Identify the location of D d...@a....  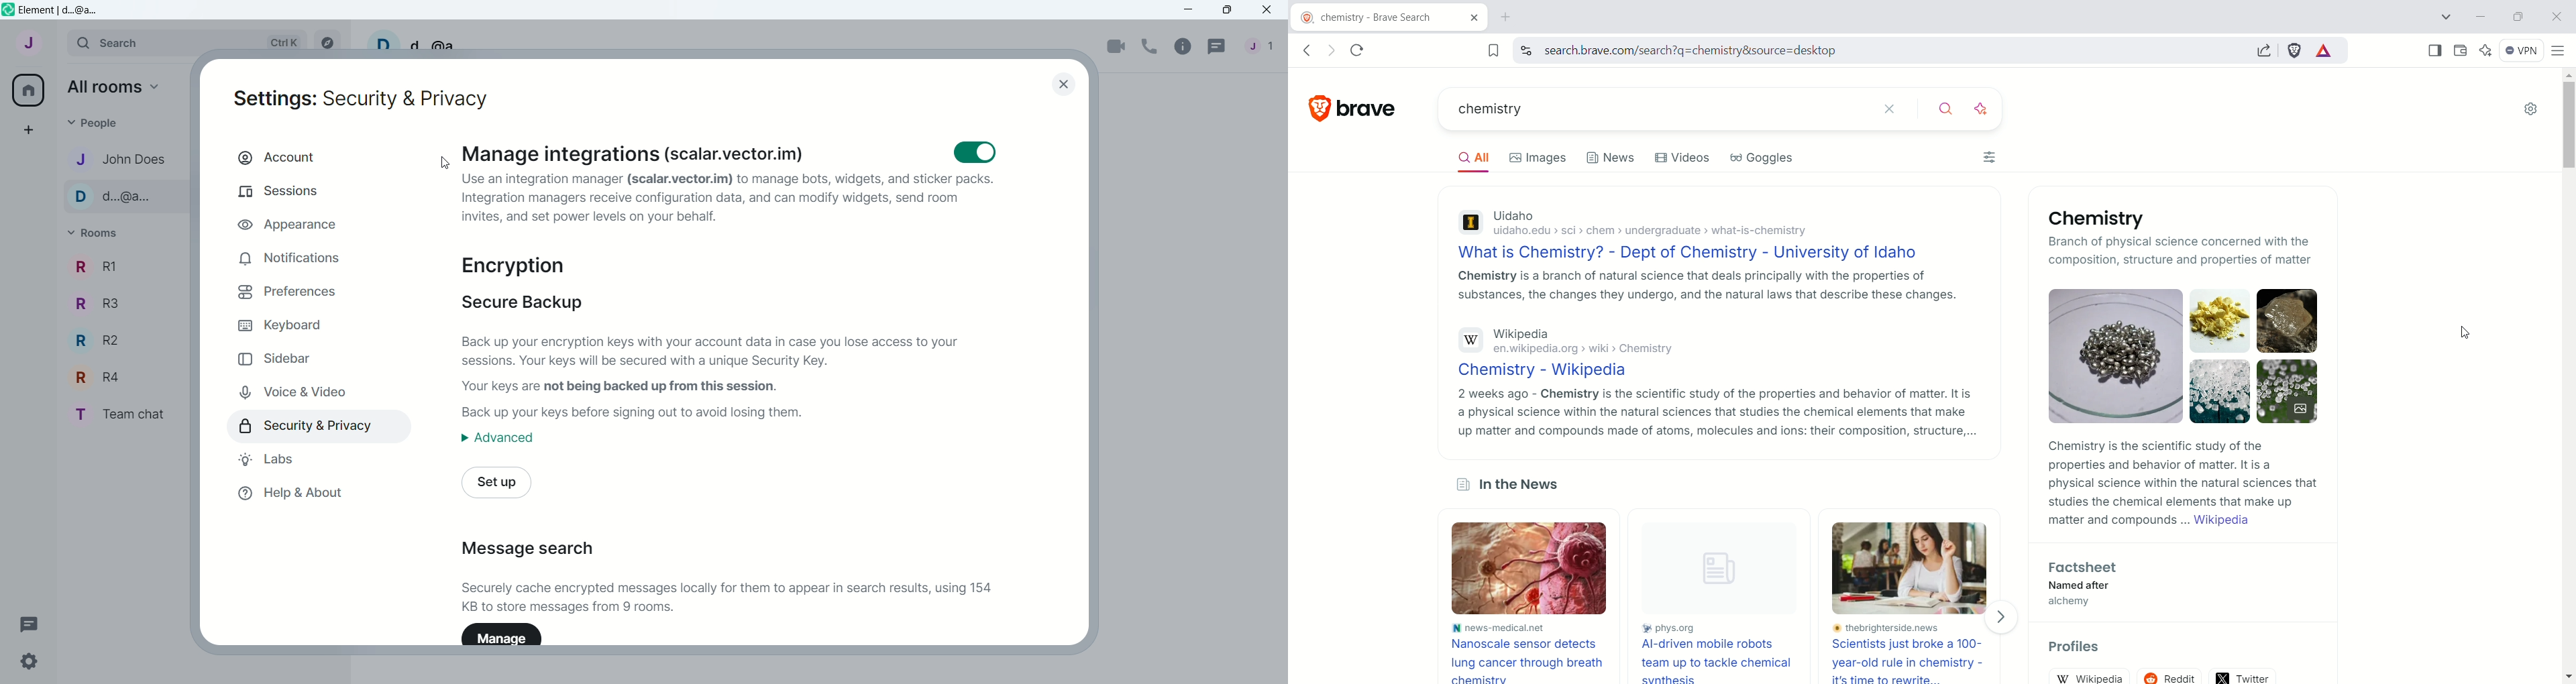
(115, 196).